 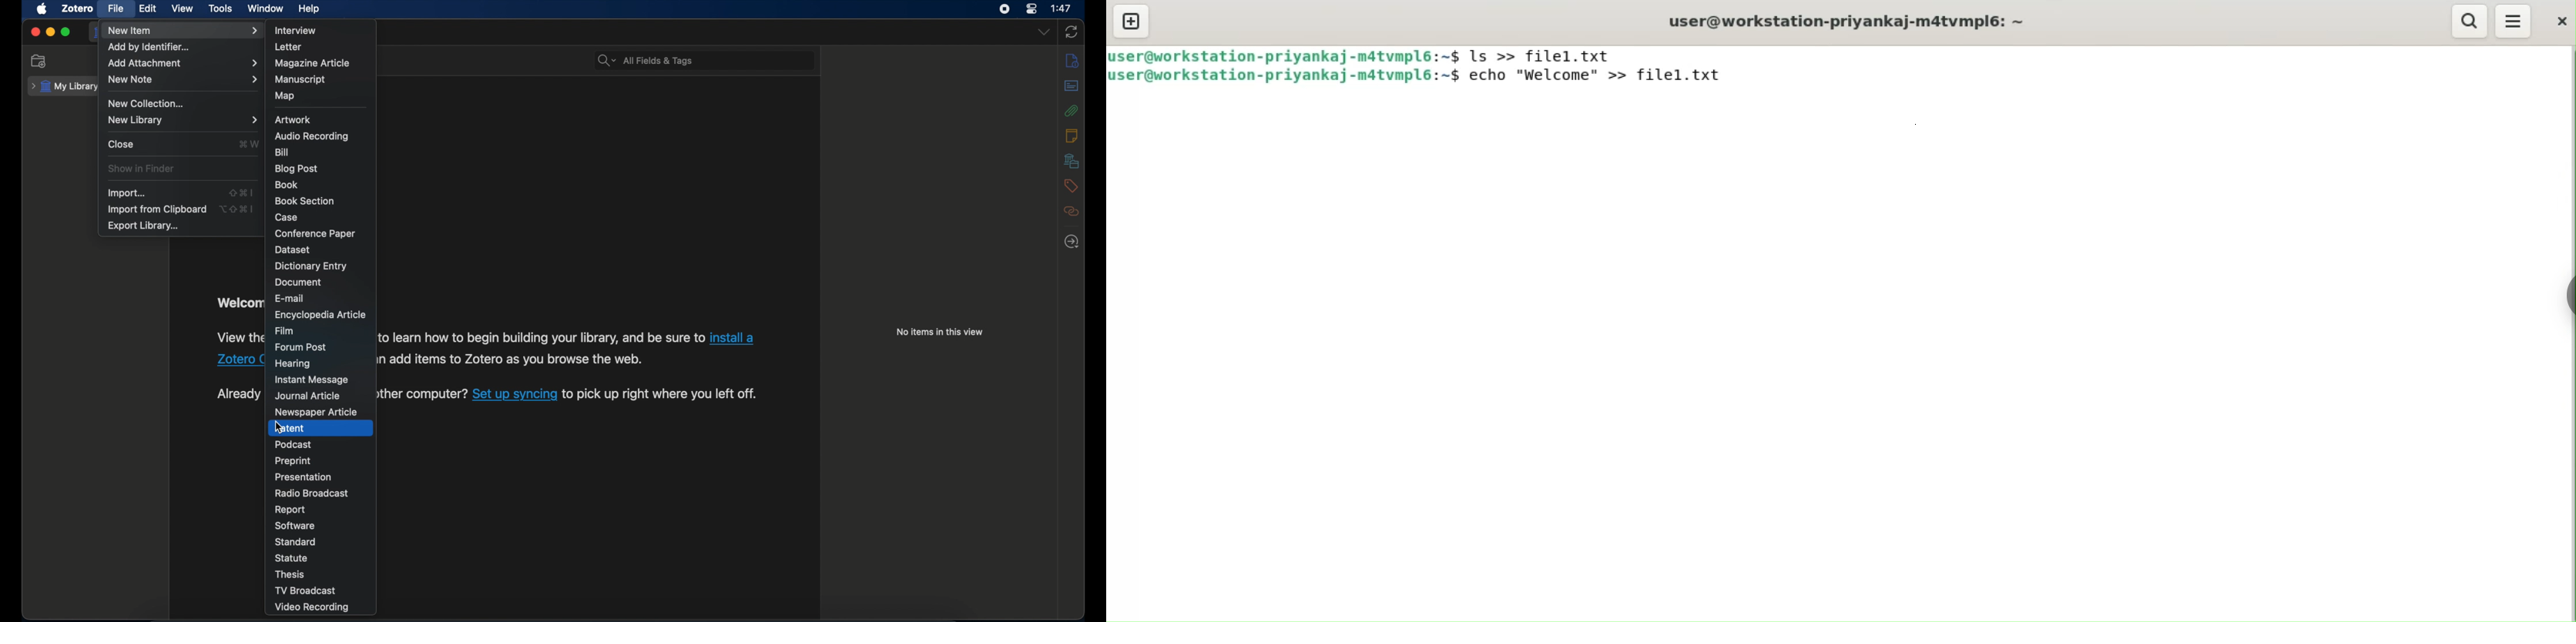 I want to click on magazine article, so click(x=314, y=63).